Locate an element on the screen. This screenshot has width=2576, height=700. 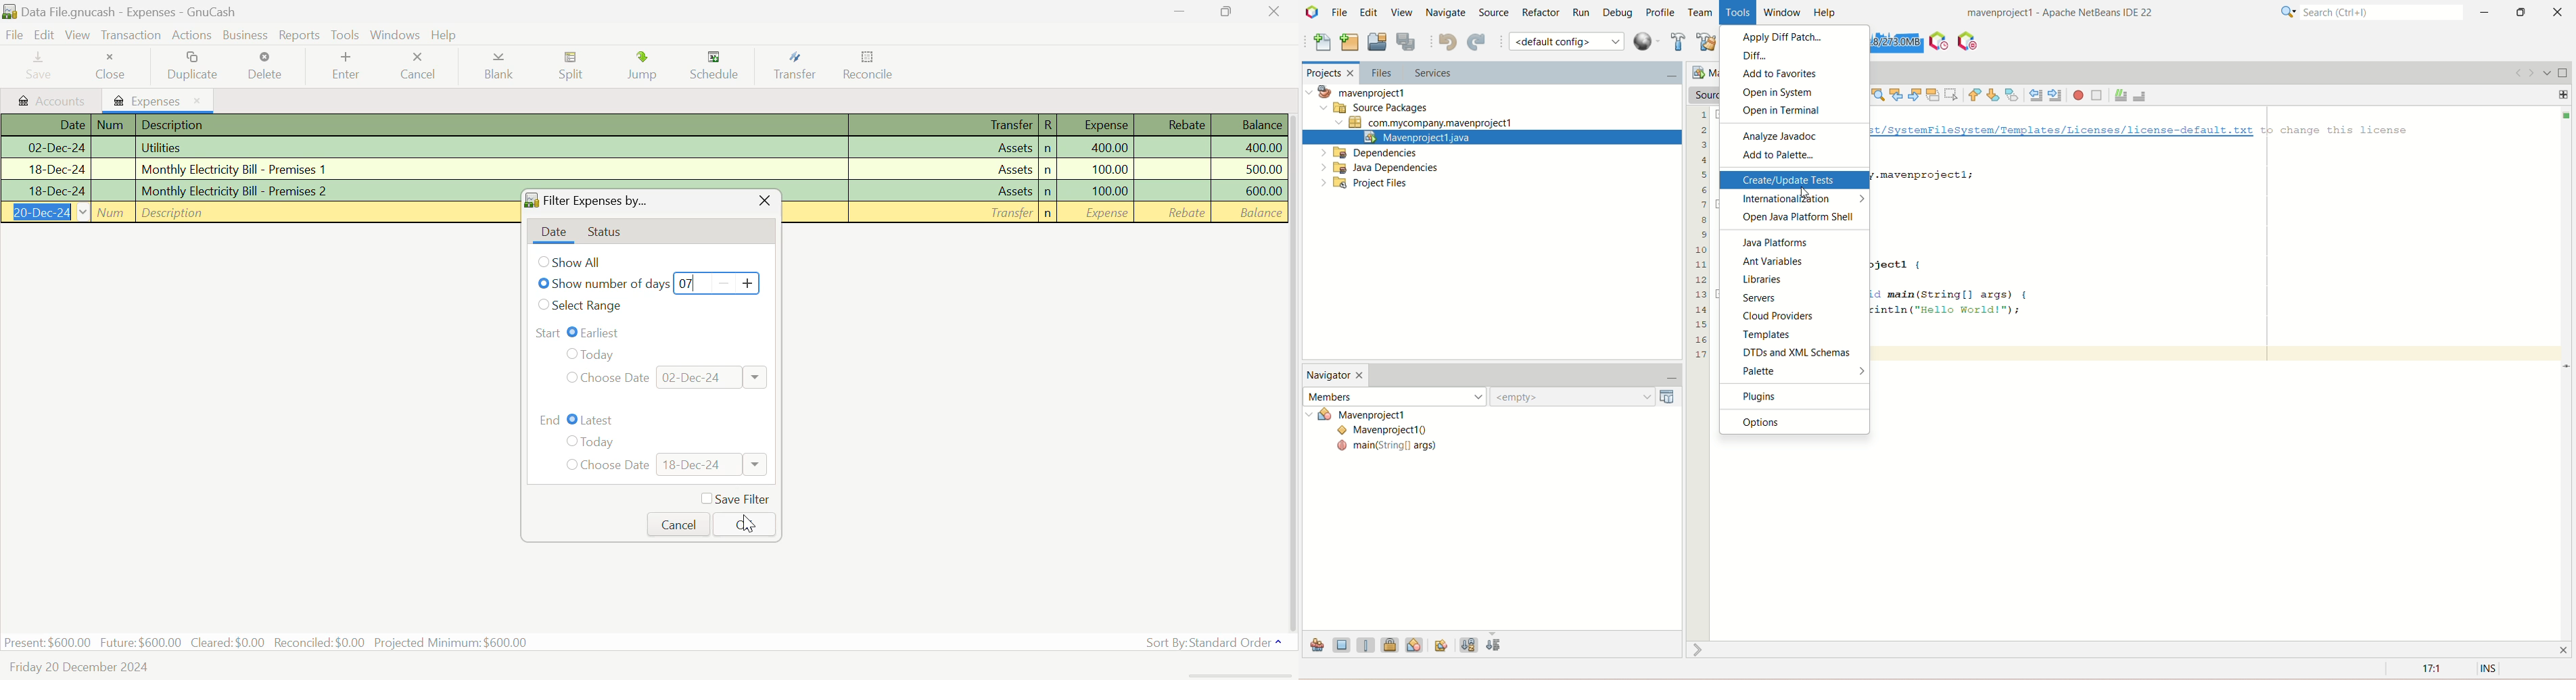
Today is located at coordinates (593, 355).